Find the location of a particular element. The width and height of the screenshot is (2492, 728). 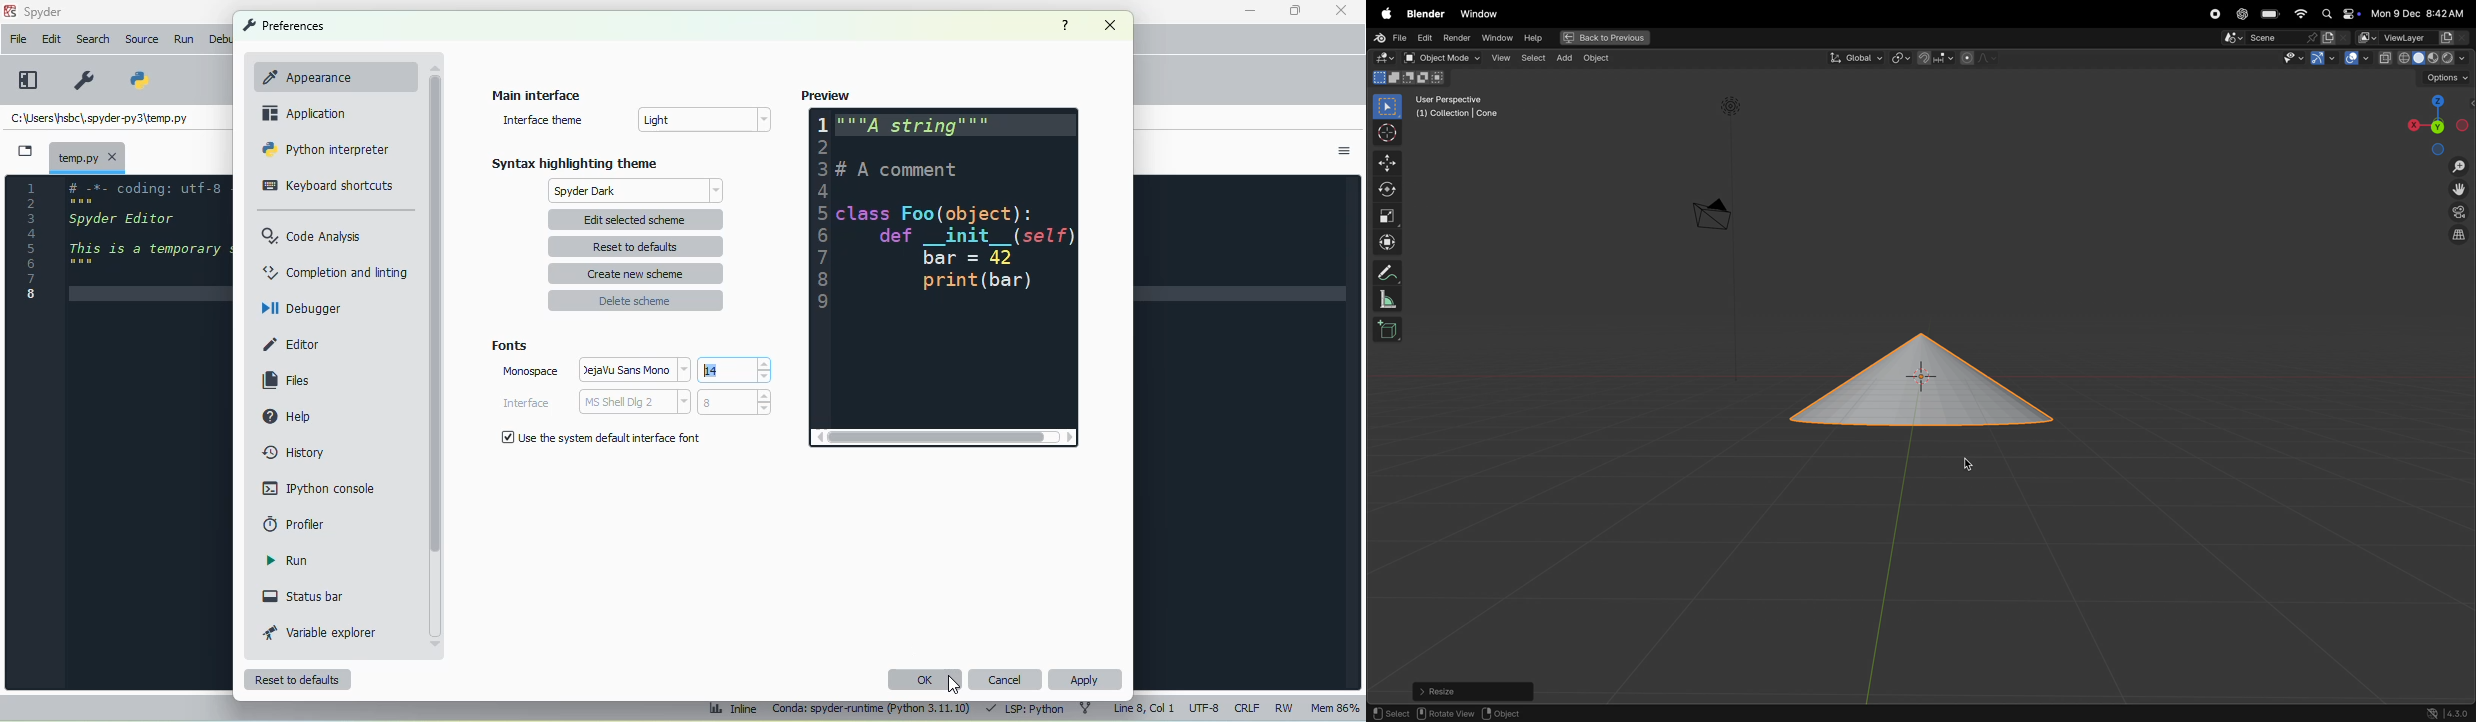

IPython console is located at coordinates (318, 487).